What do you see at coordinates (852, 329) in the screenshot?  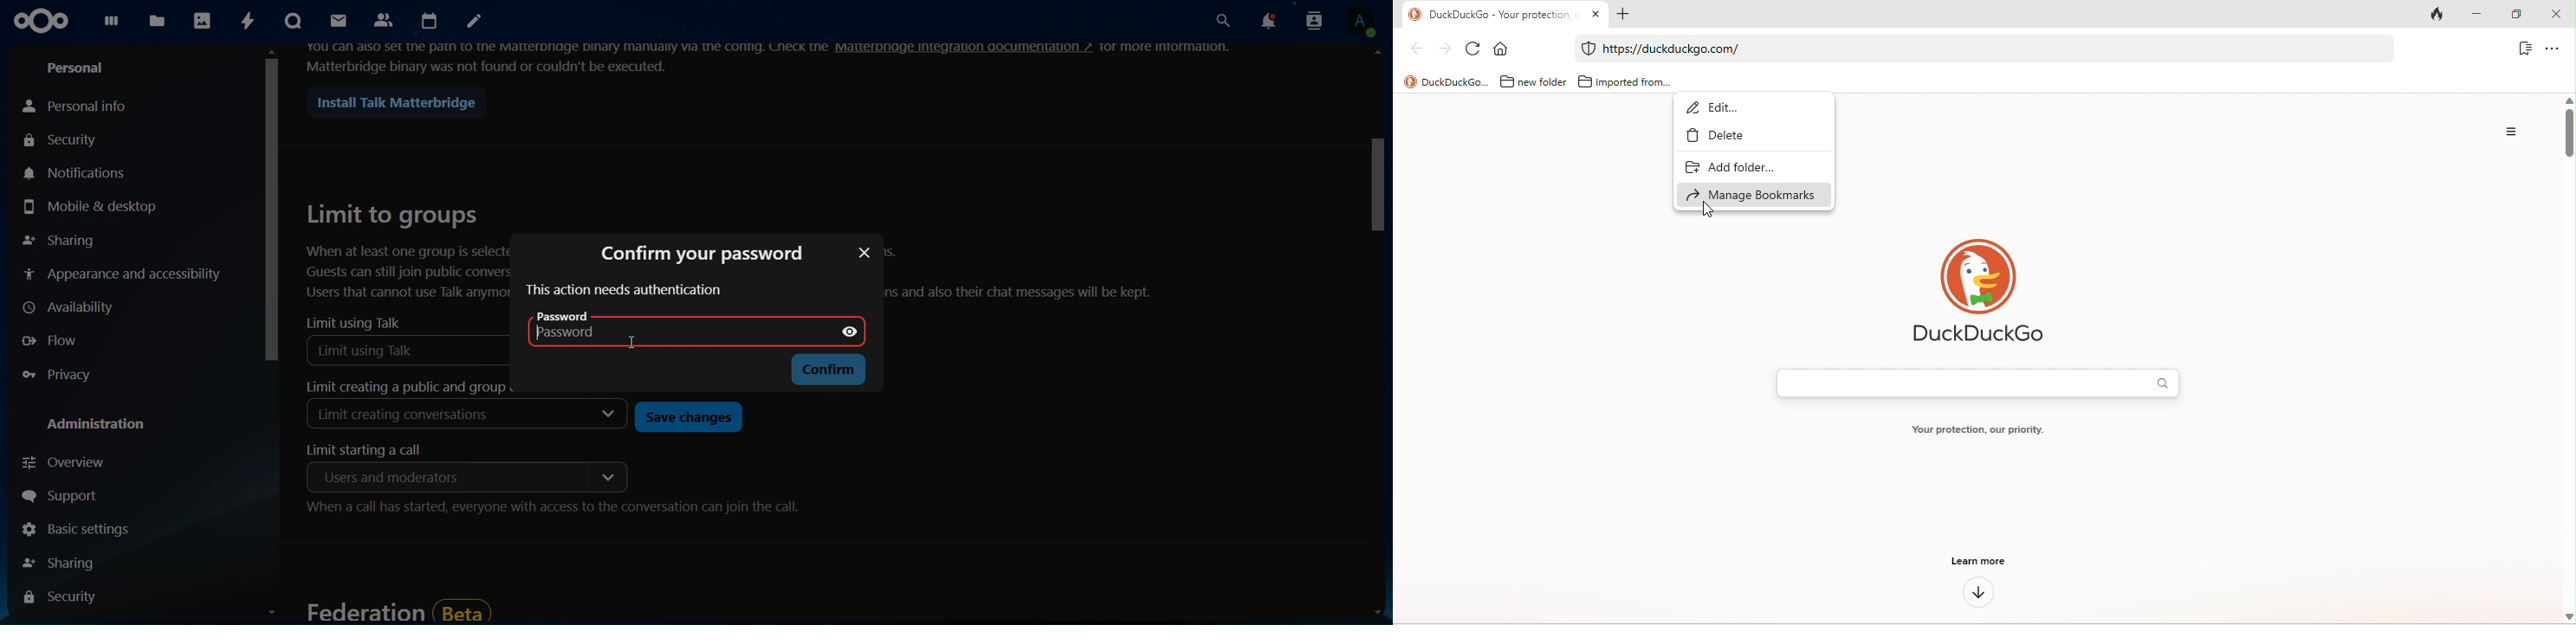 I see `show password` at bounding box center [852, 329].